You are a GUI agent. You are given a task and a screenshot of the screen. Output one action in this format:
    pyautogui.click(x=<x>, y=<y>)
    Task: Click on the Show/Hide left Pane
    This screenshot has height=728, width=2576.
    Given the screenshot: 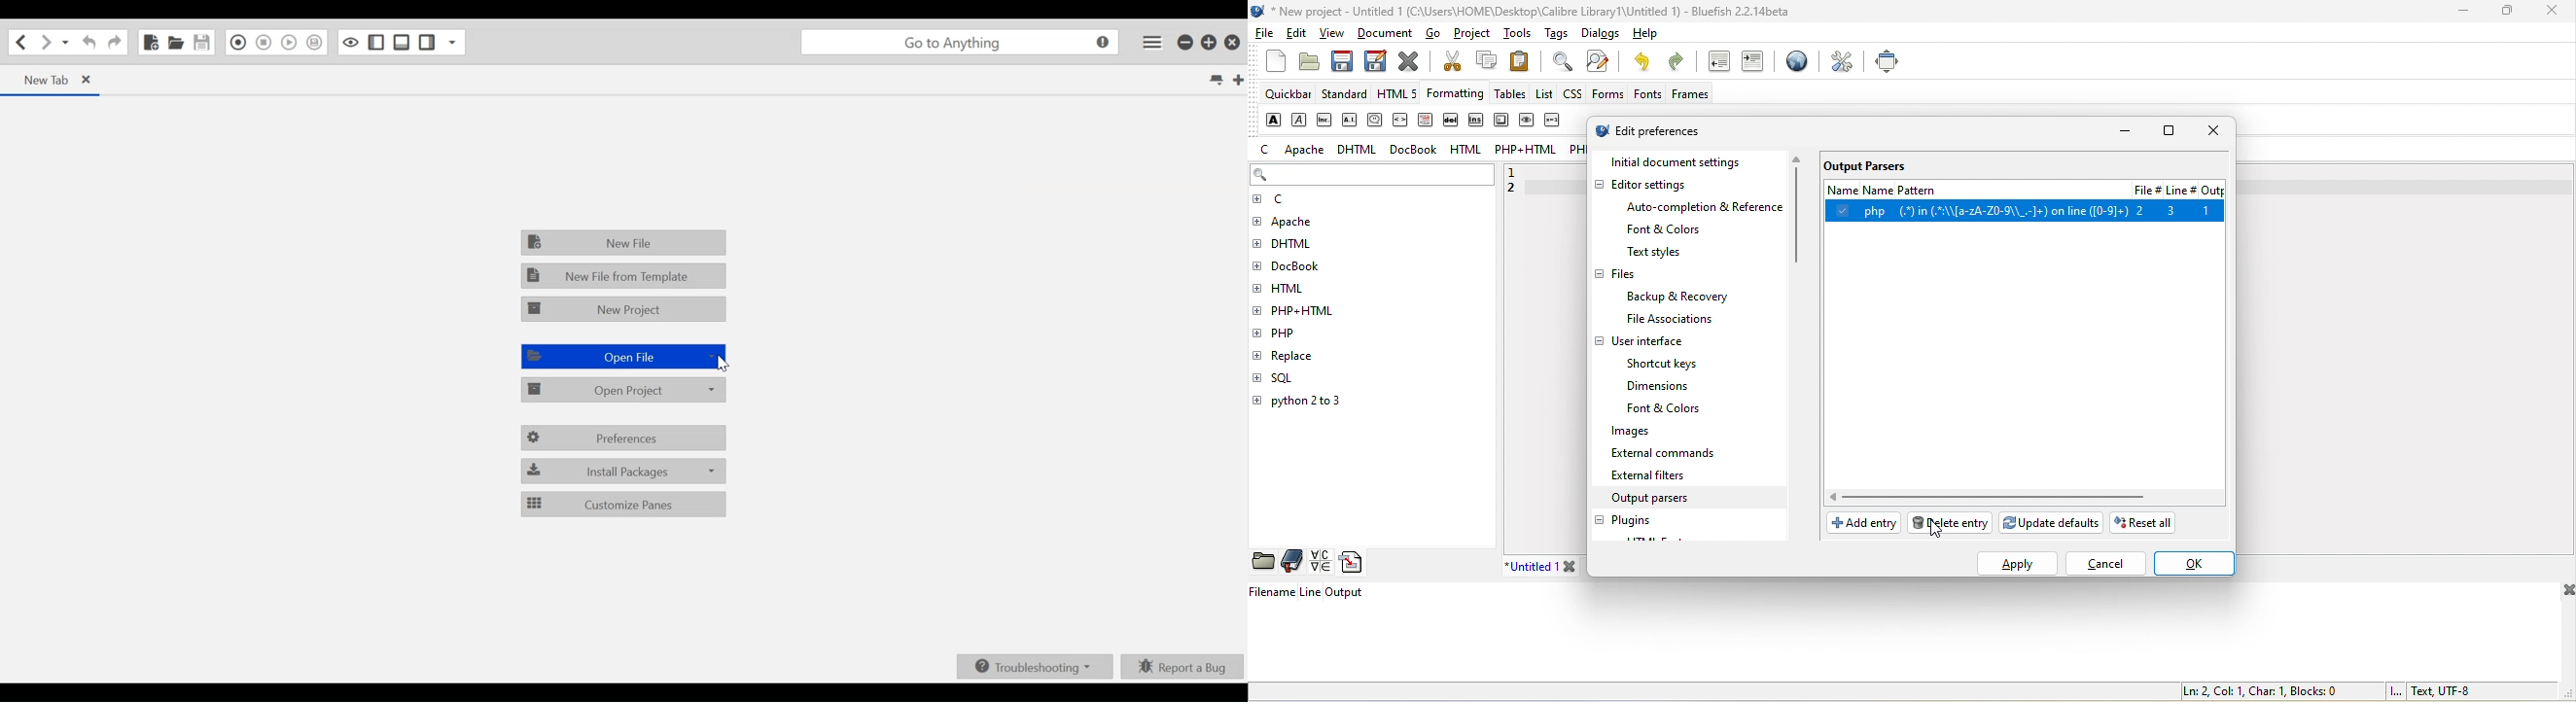 What is the action you would take?
    pyautogui.click(x=376, y=43)
    